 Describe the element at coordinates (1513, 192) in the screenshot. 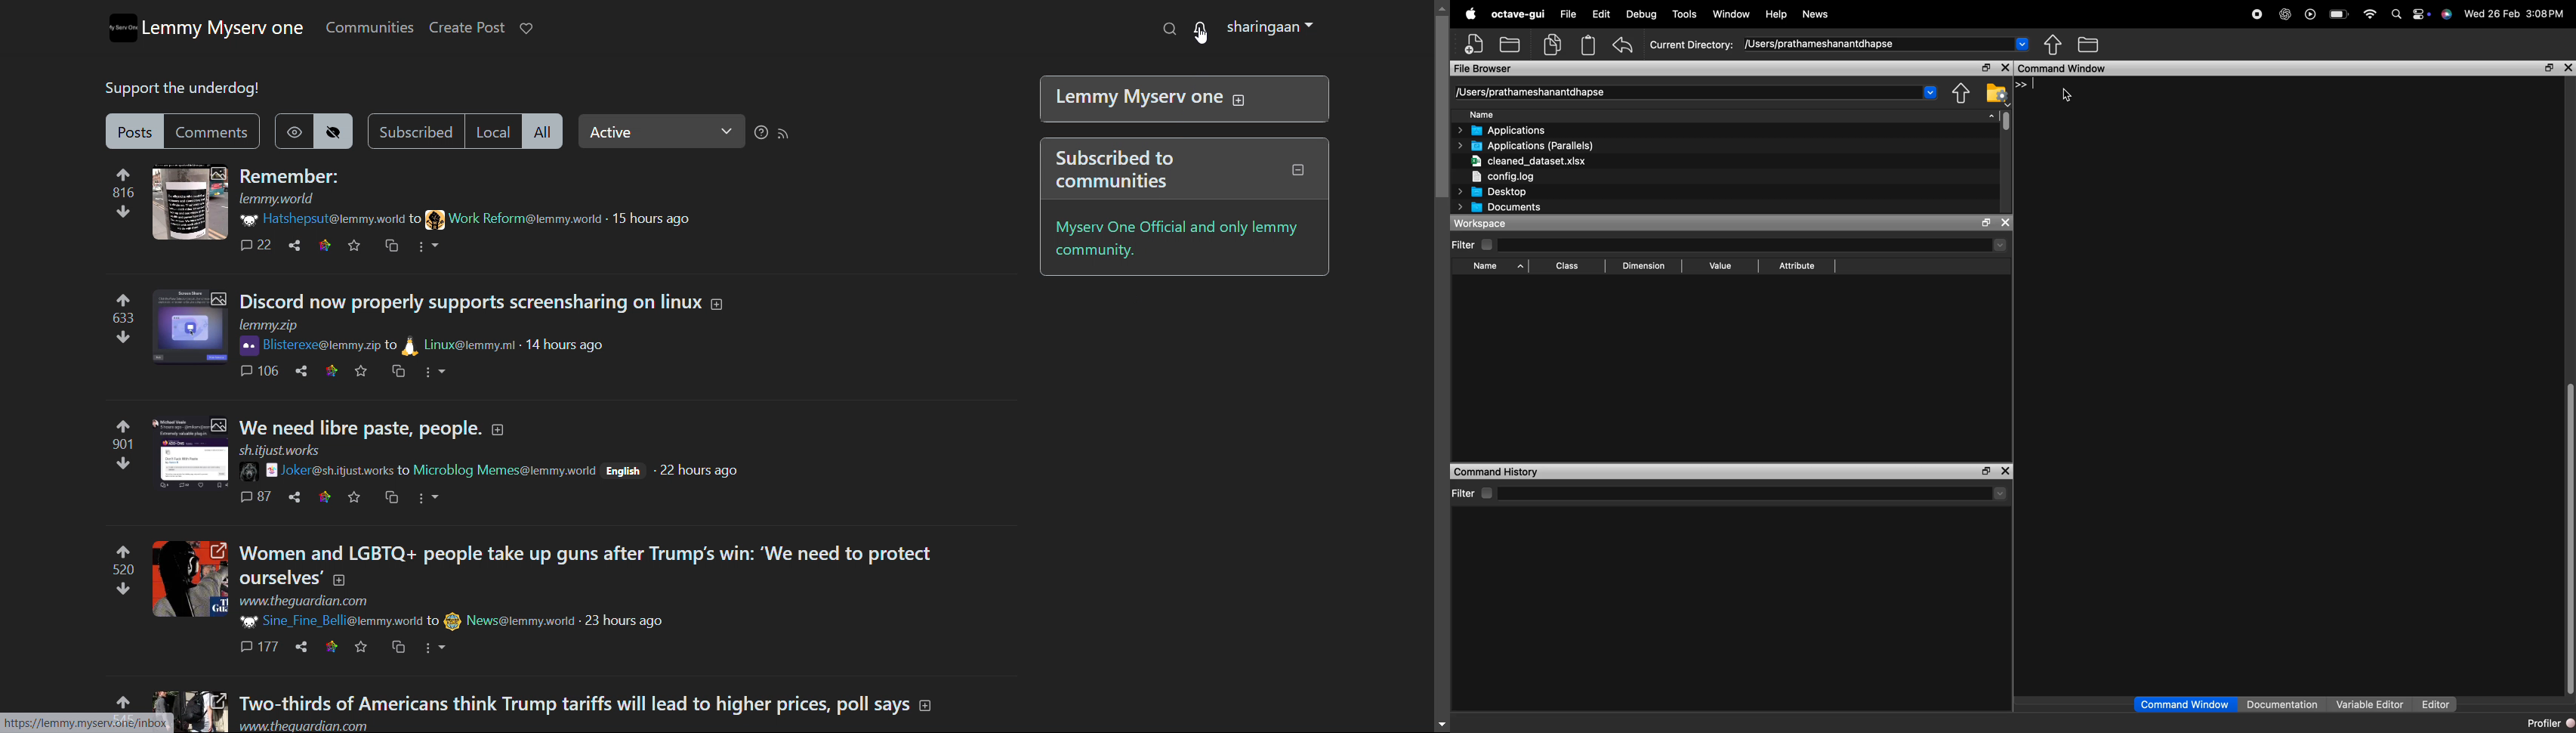

I see `Desktop` at that location.